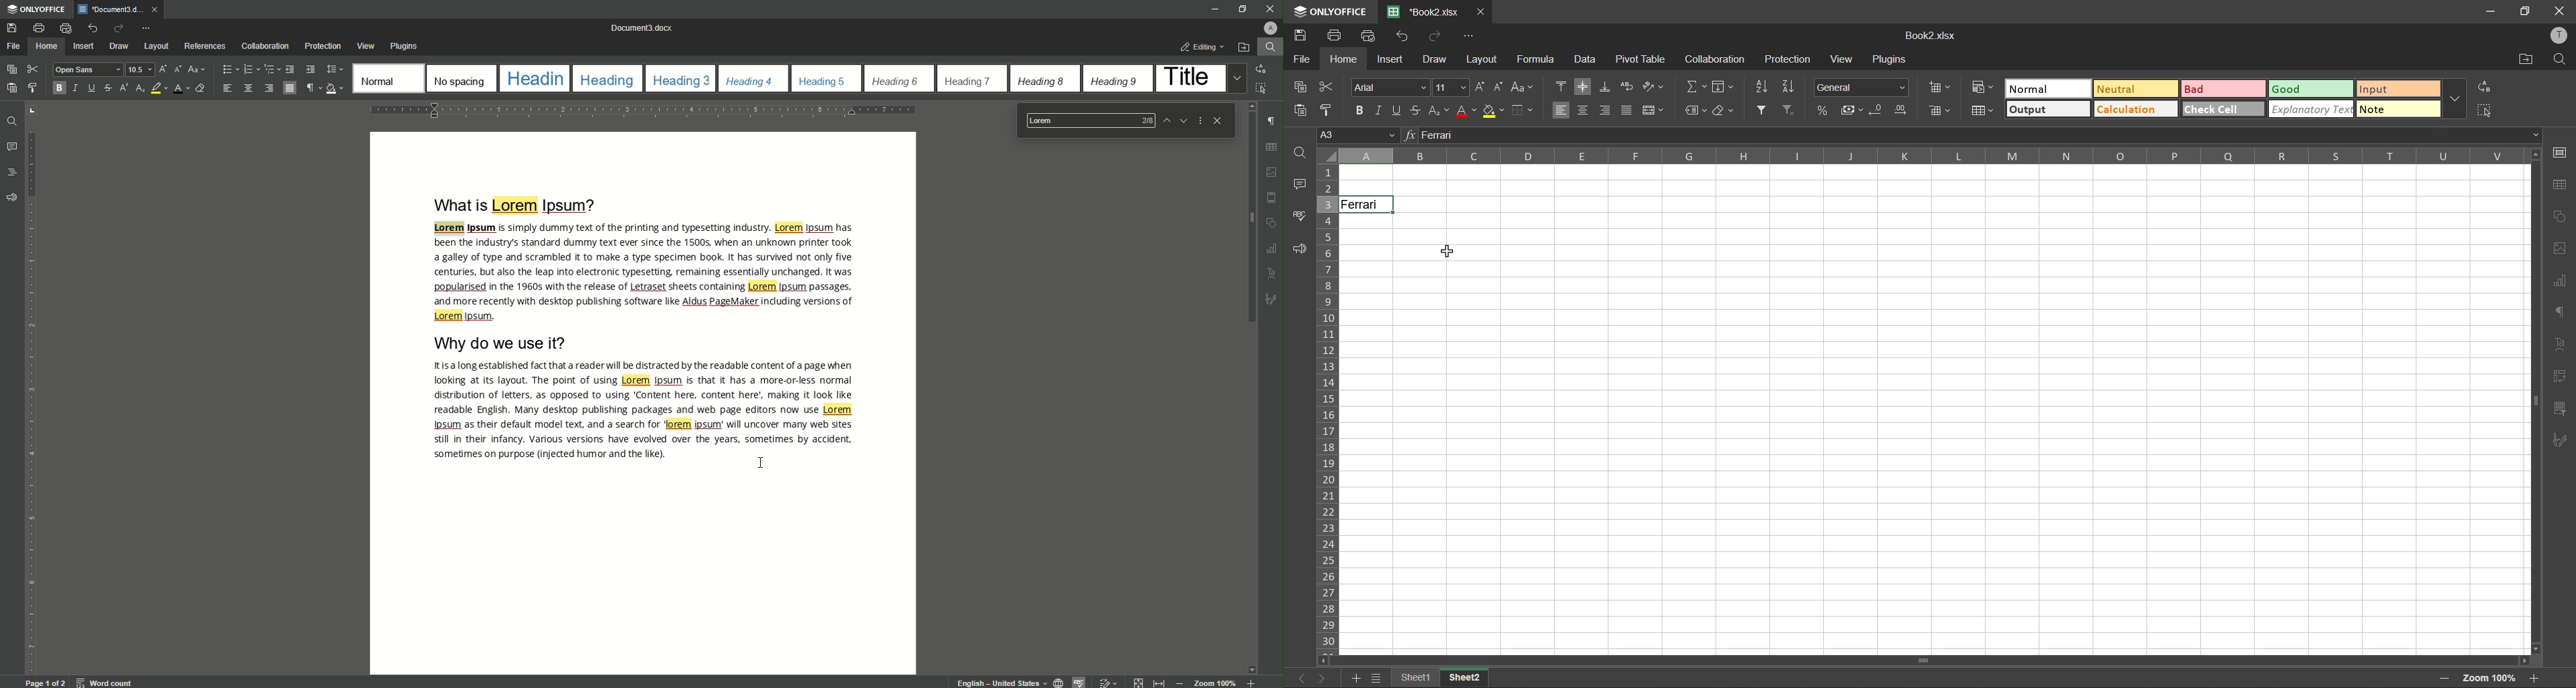 The image size is (2576, 700). I want to click on Document ), so click(118, 10).